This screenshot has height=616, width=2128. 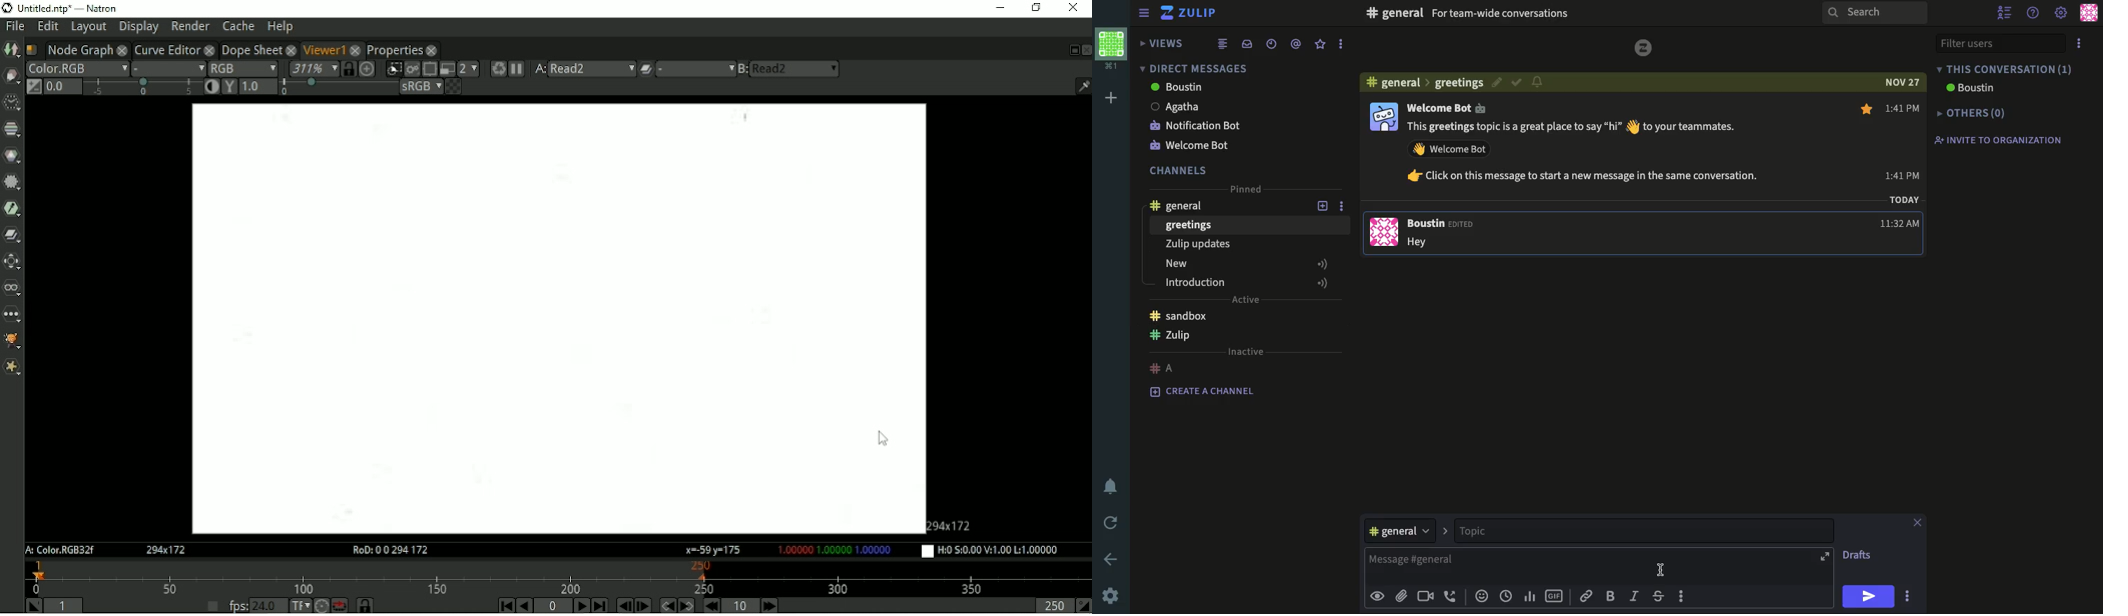 I want to click on user profile, so click(x=1384, y=173).